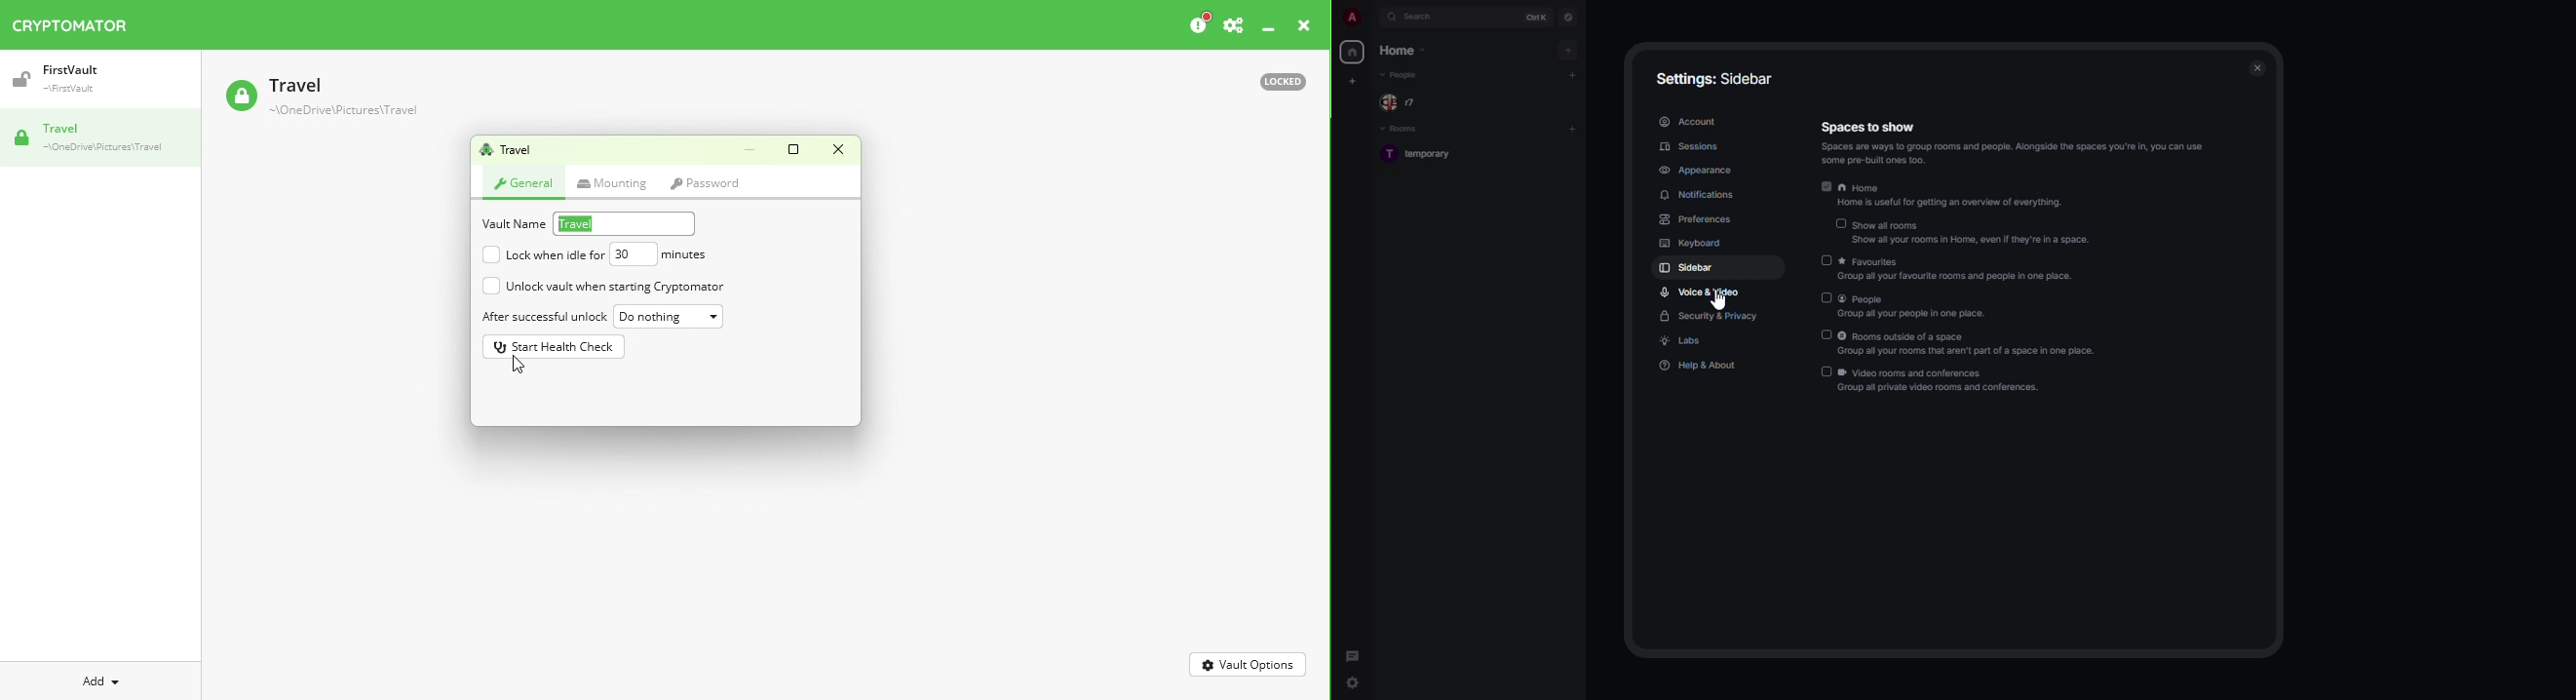 Image resolution: width=2576 pixels, height=700 pixels. I want to click on Settings, so click(1233, 27).